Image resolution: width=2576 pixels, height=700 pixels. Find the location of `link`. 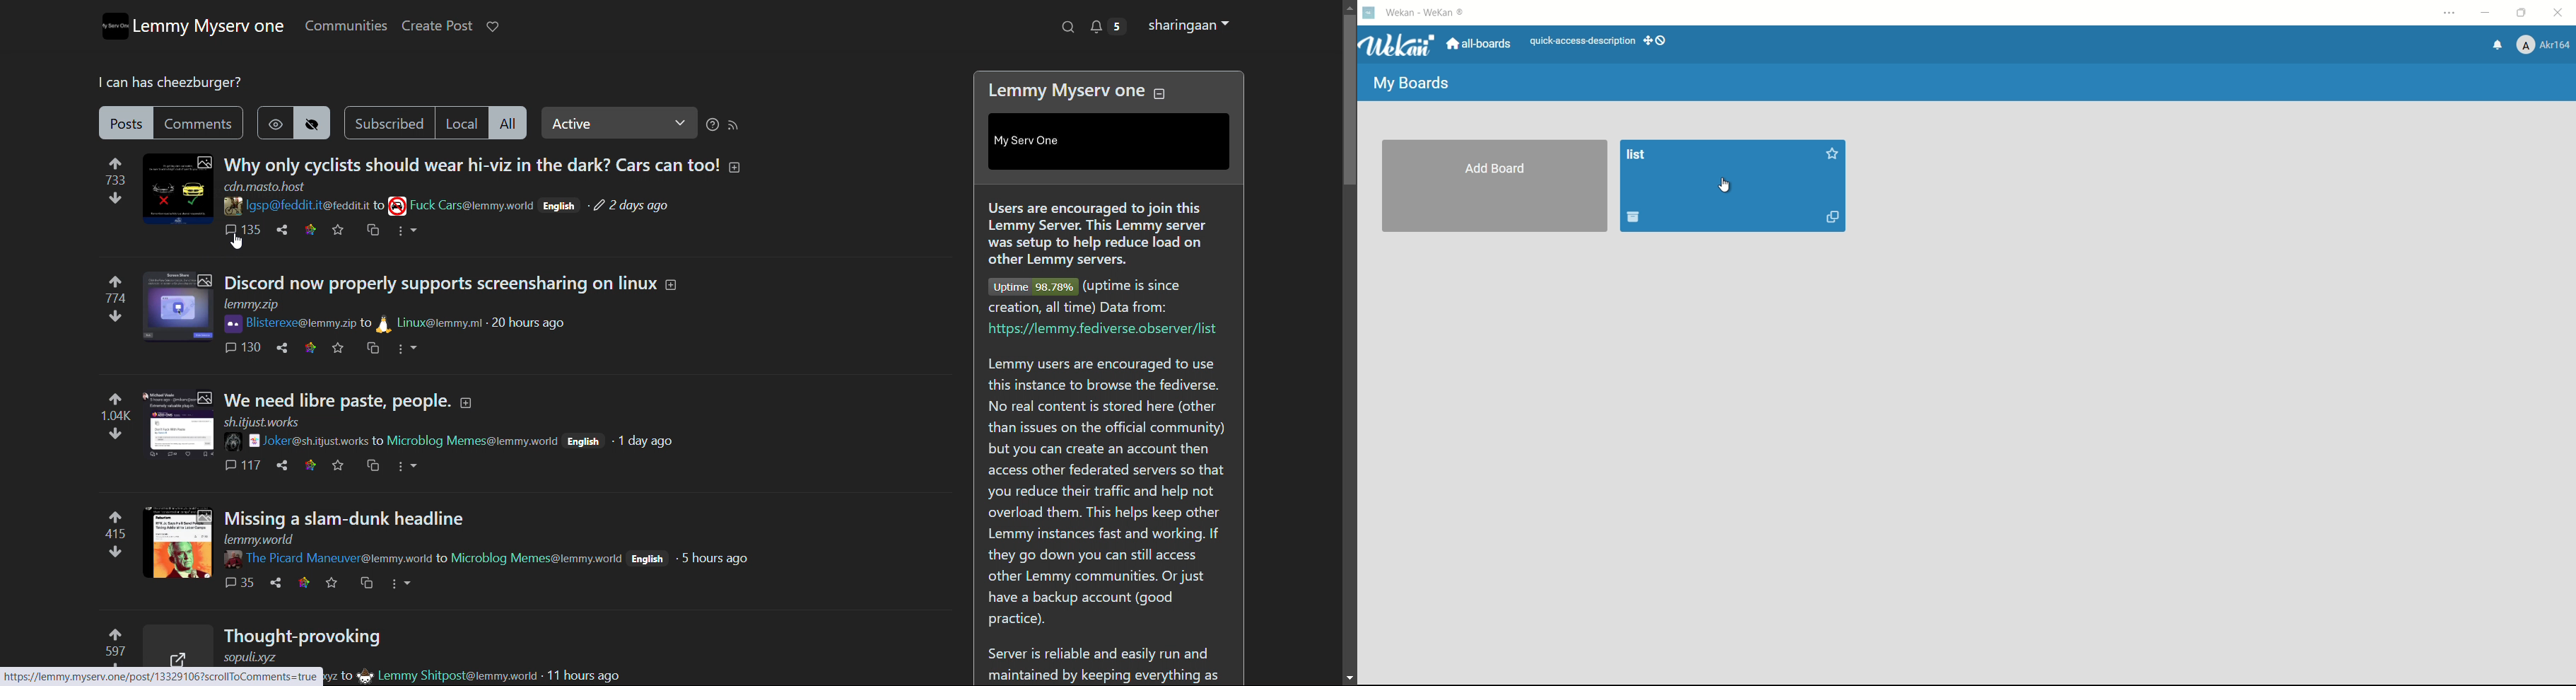

link is located at coordinates (310, 231).